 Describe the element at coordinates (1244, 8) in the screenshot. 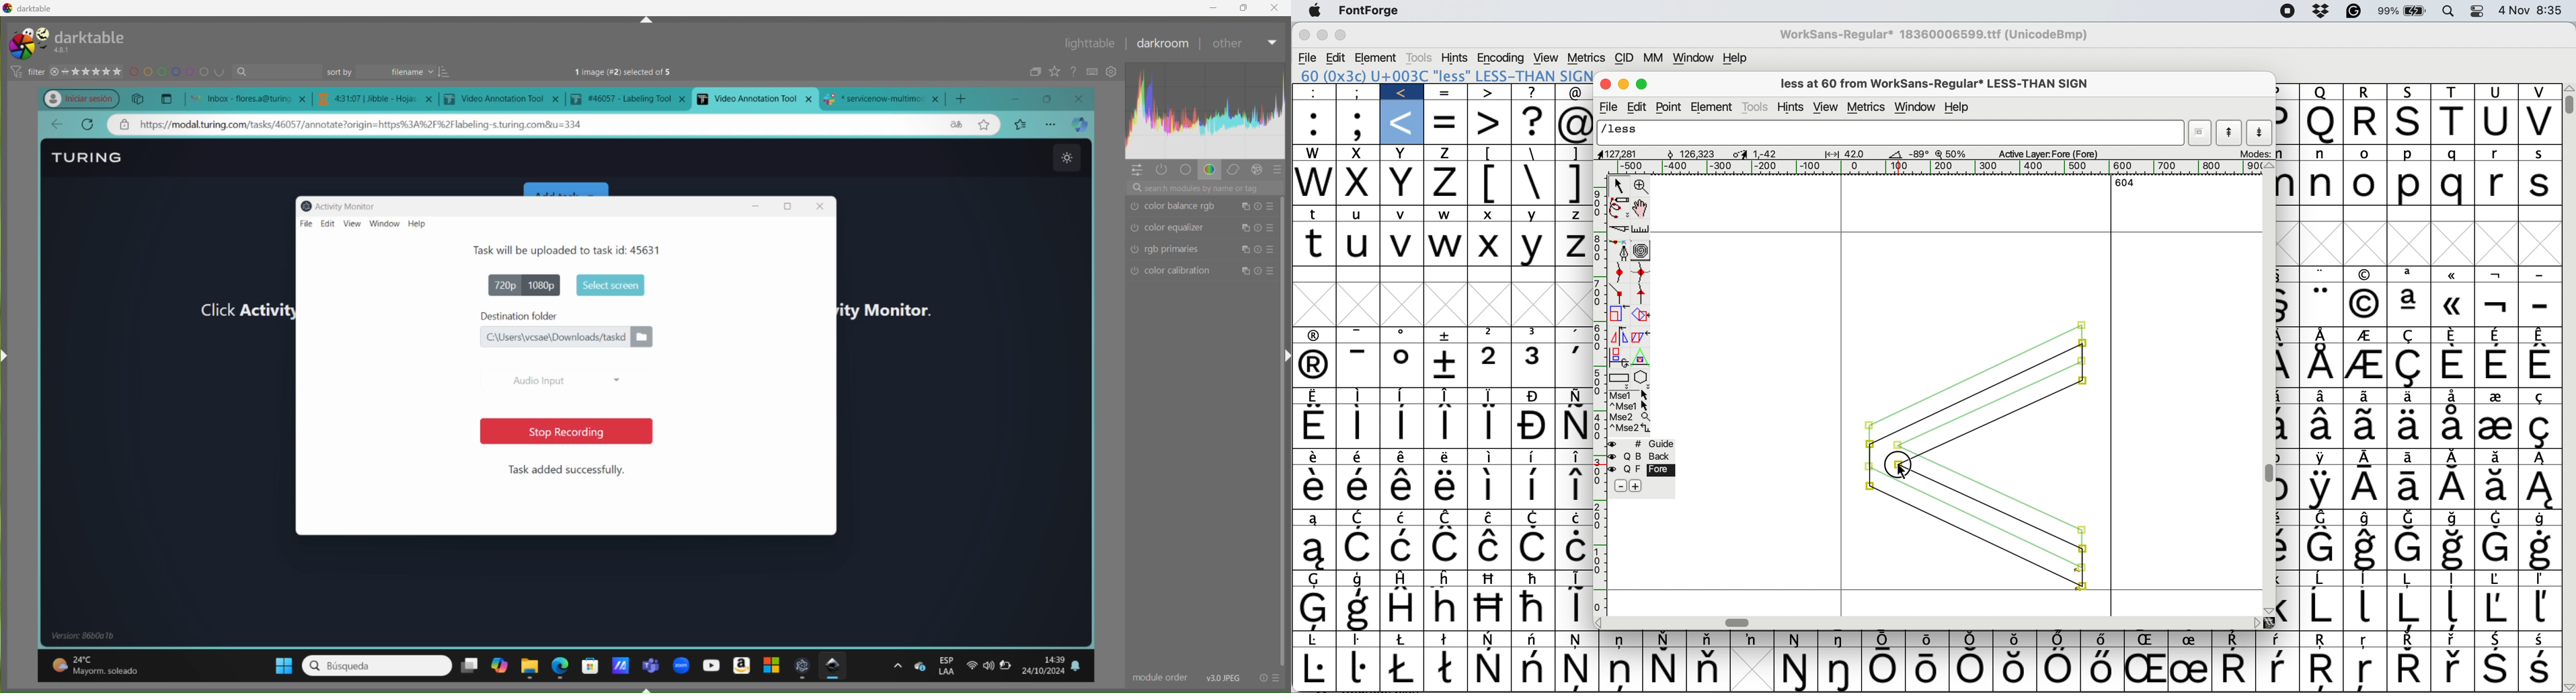

I see `Restore Down` at that location.